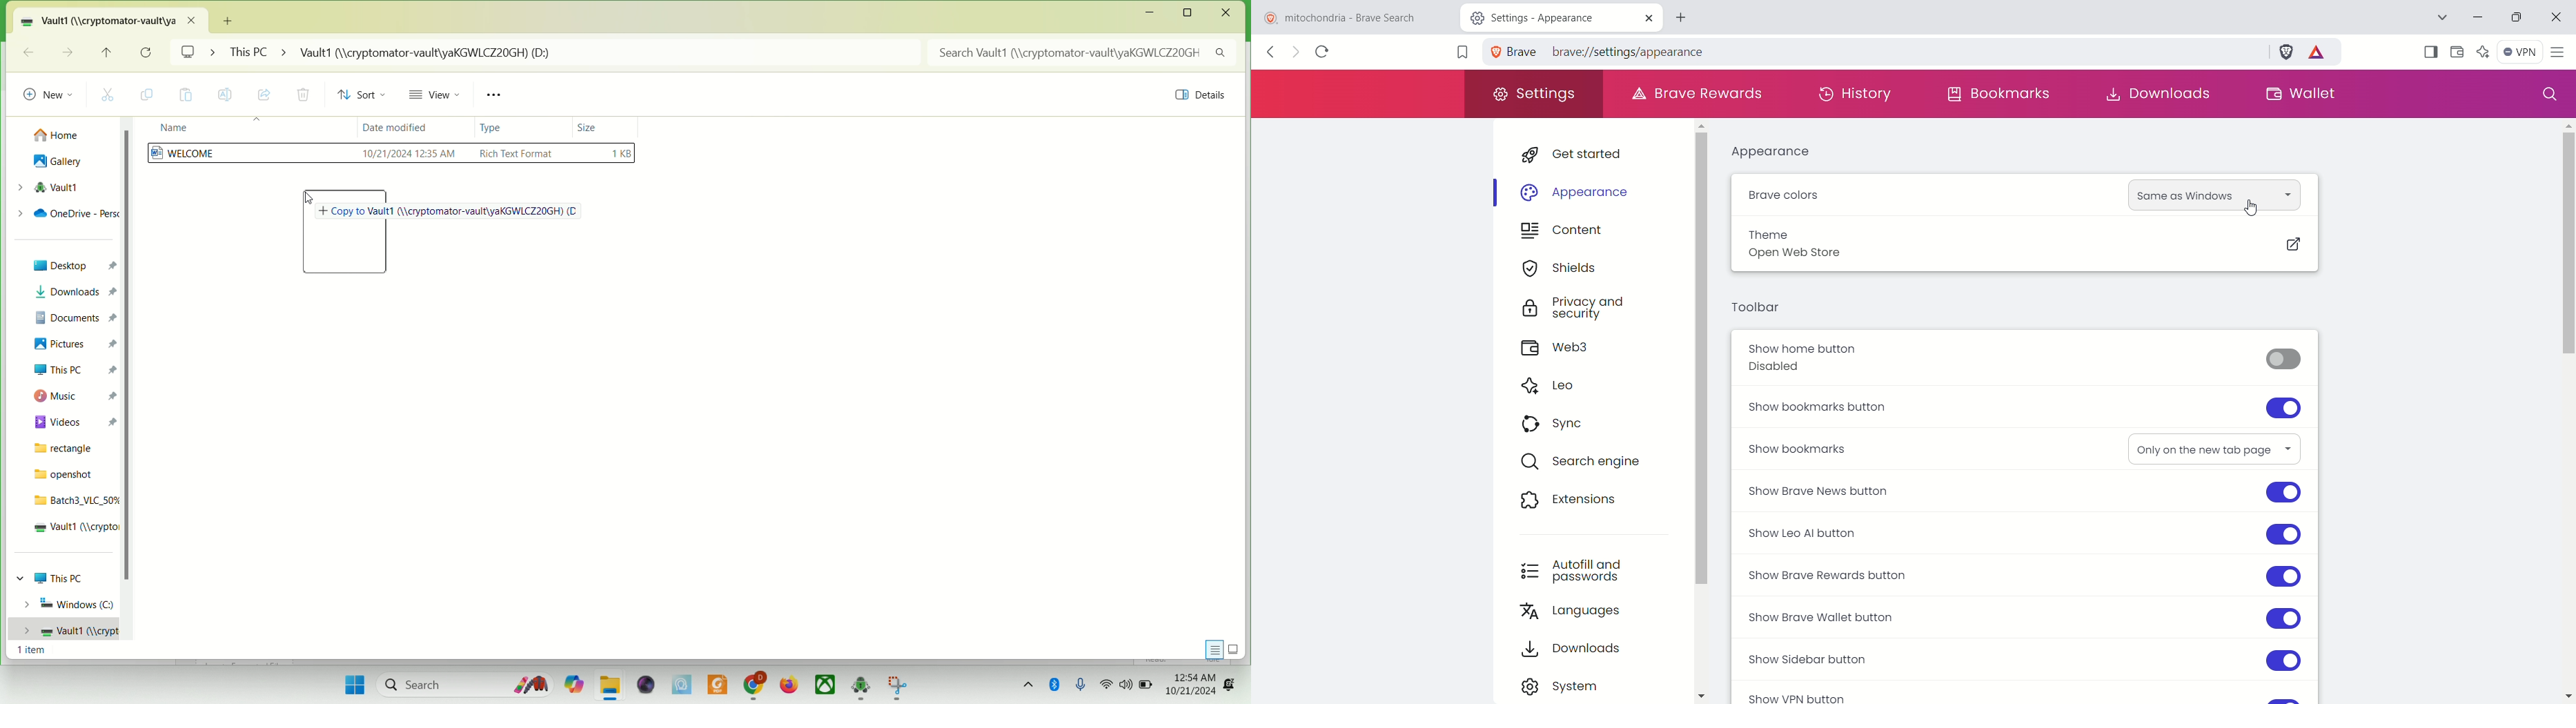 This screenshot has width=2576, height=728. I want to click on brave rewards, so click(1699, 93).